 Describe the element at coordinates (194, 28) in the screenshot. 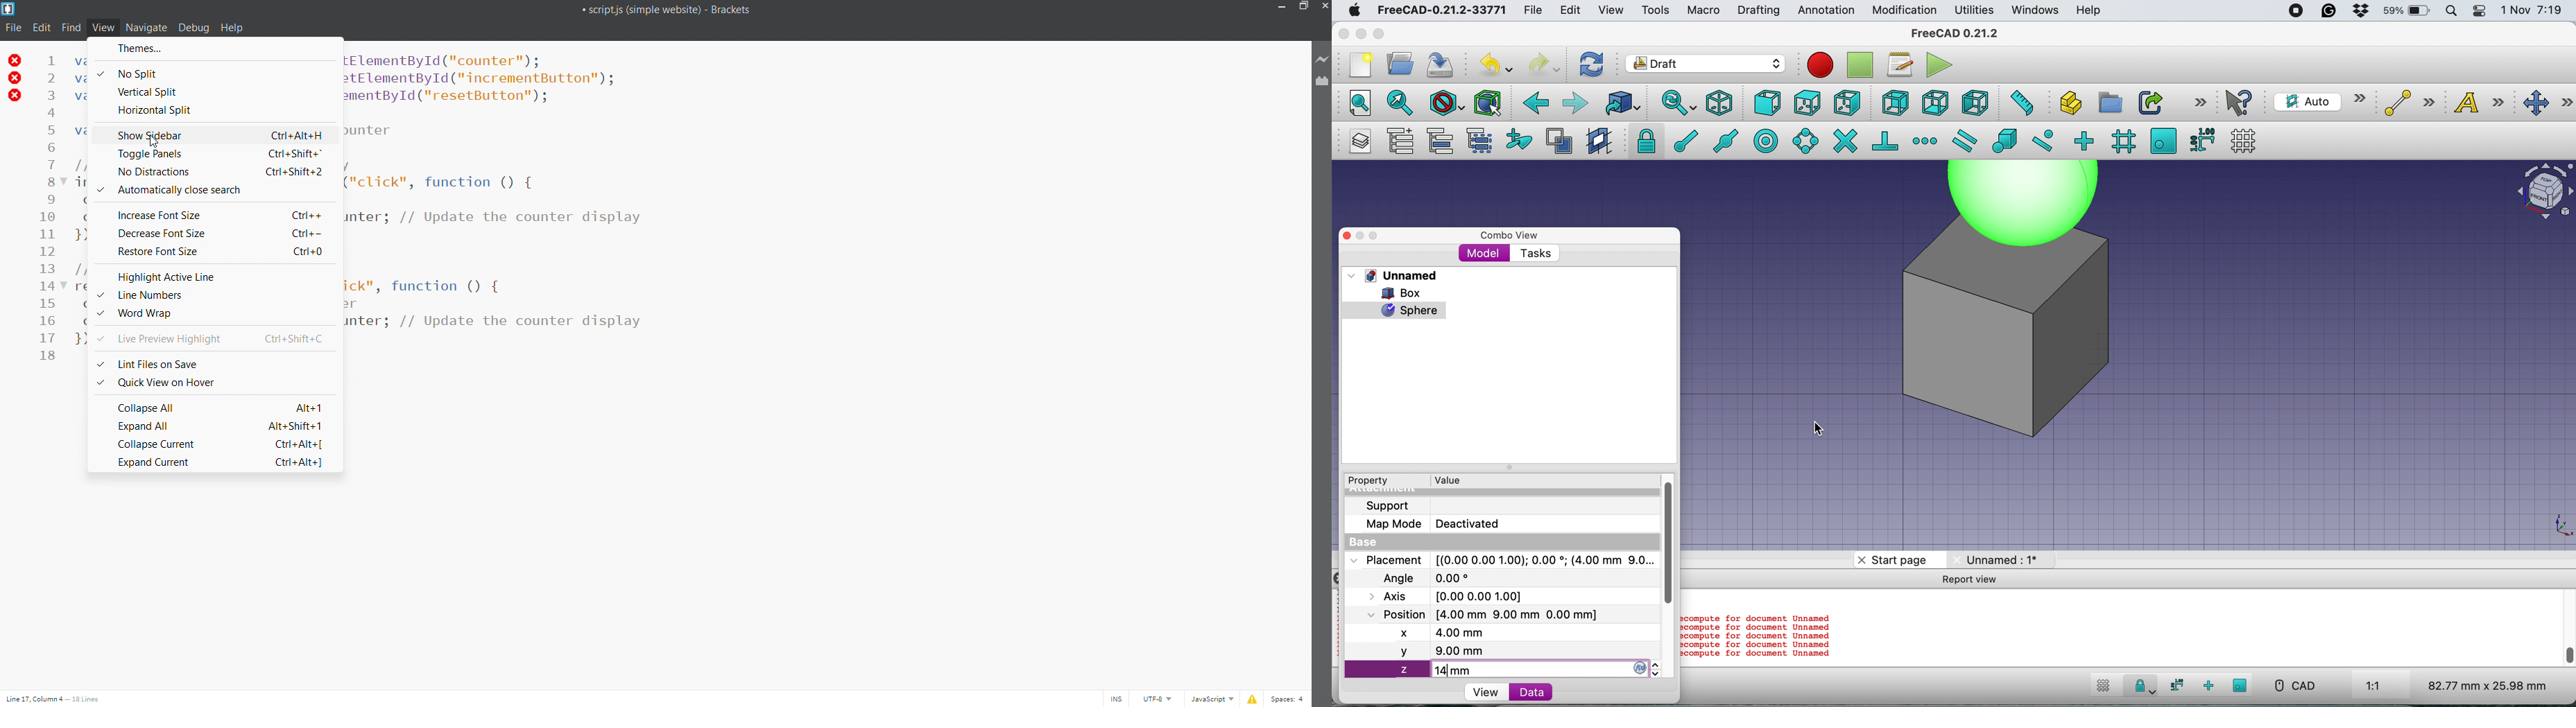

I see `debug` at that location.